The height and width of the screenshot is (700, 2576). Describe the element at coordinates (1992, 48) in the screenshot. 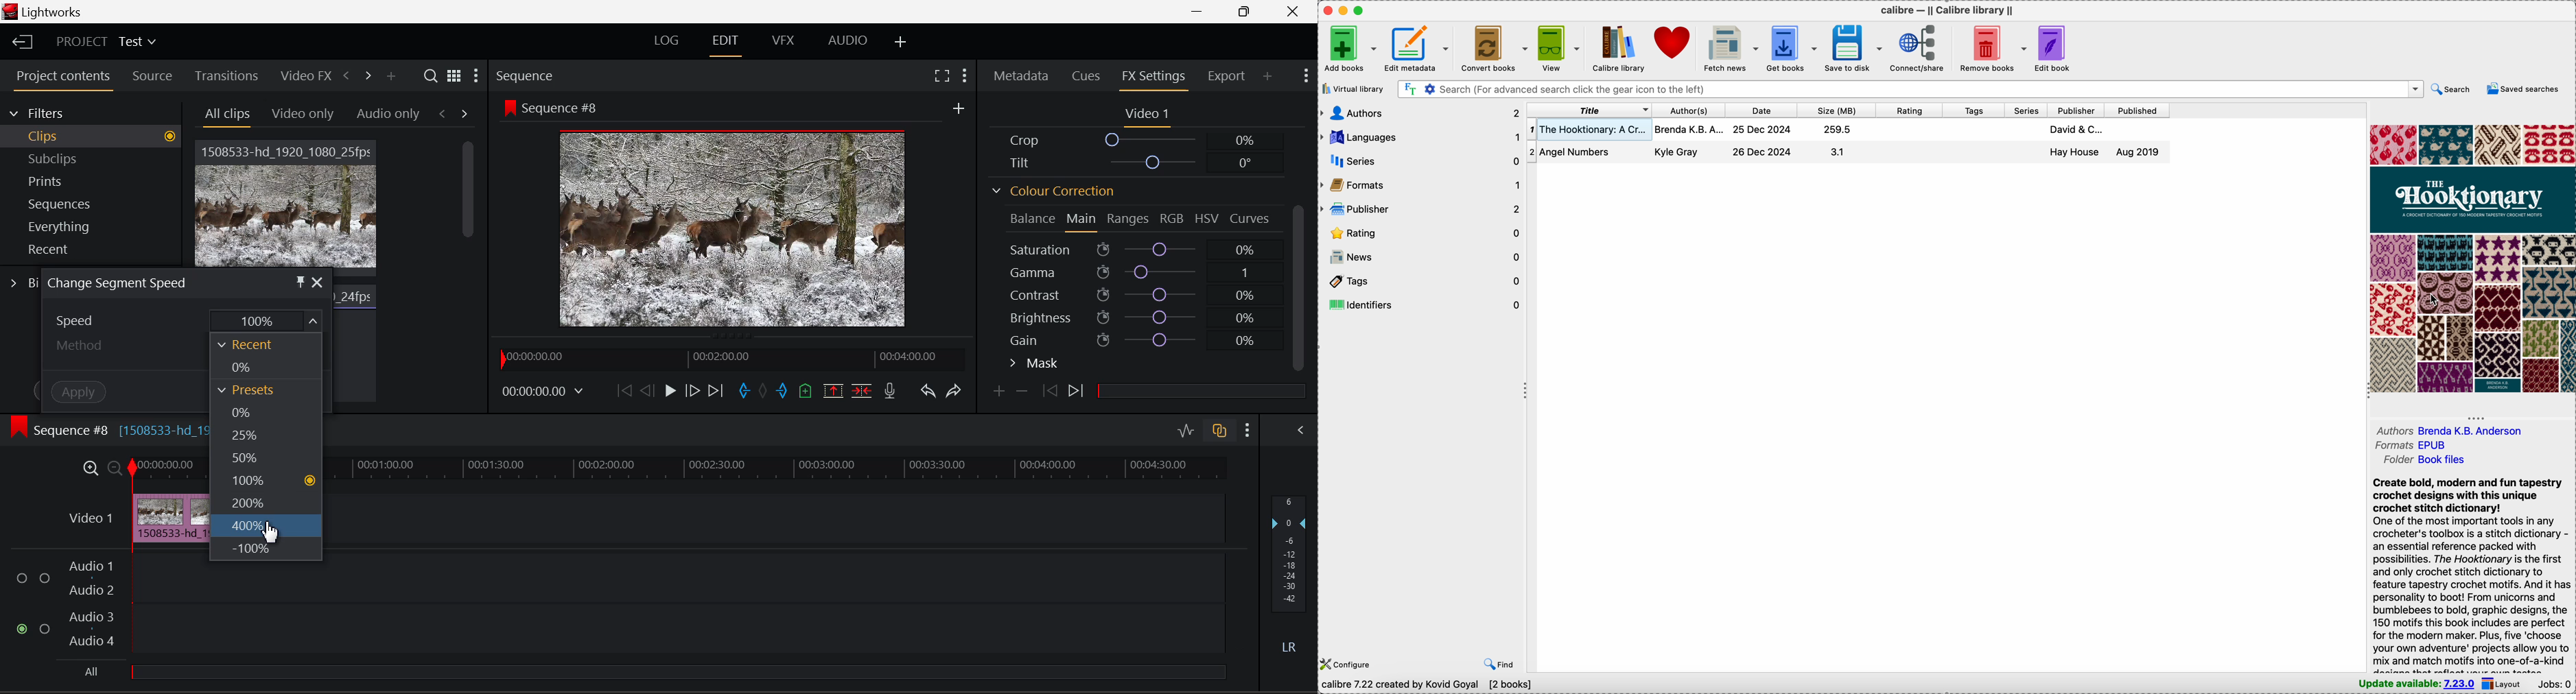

I see `remove books` at that location.